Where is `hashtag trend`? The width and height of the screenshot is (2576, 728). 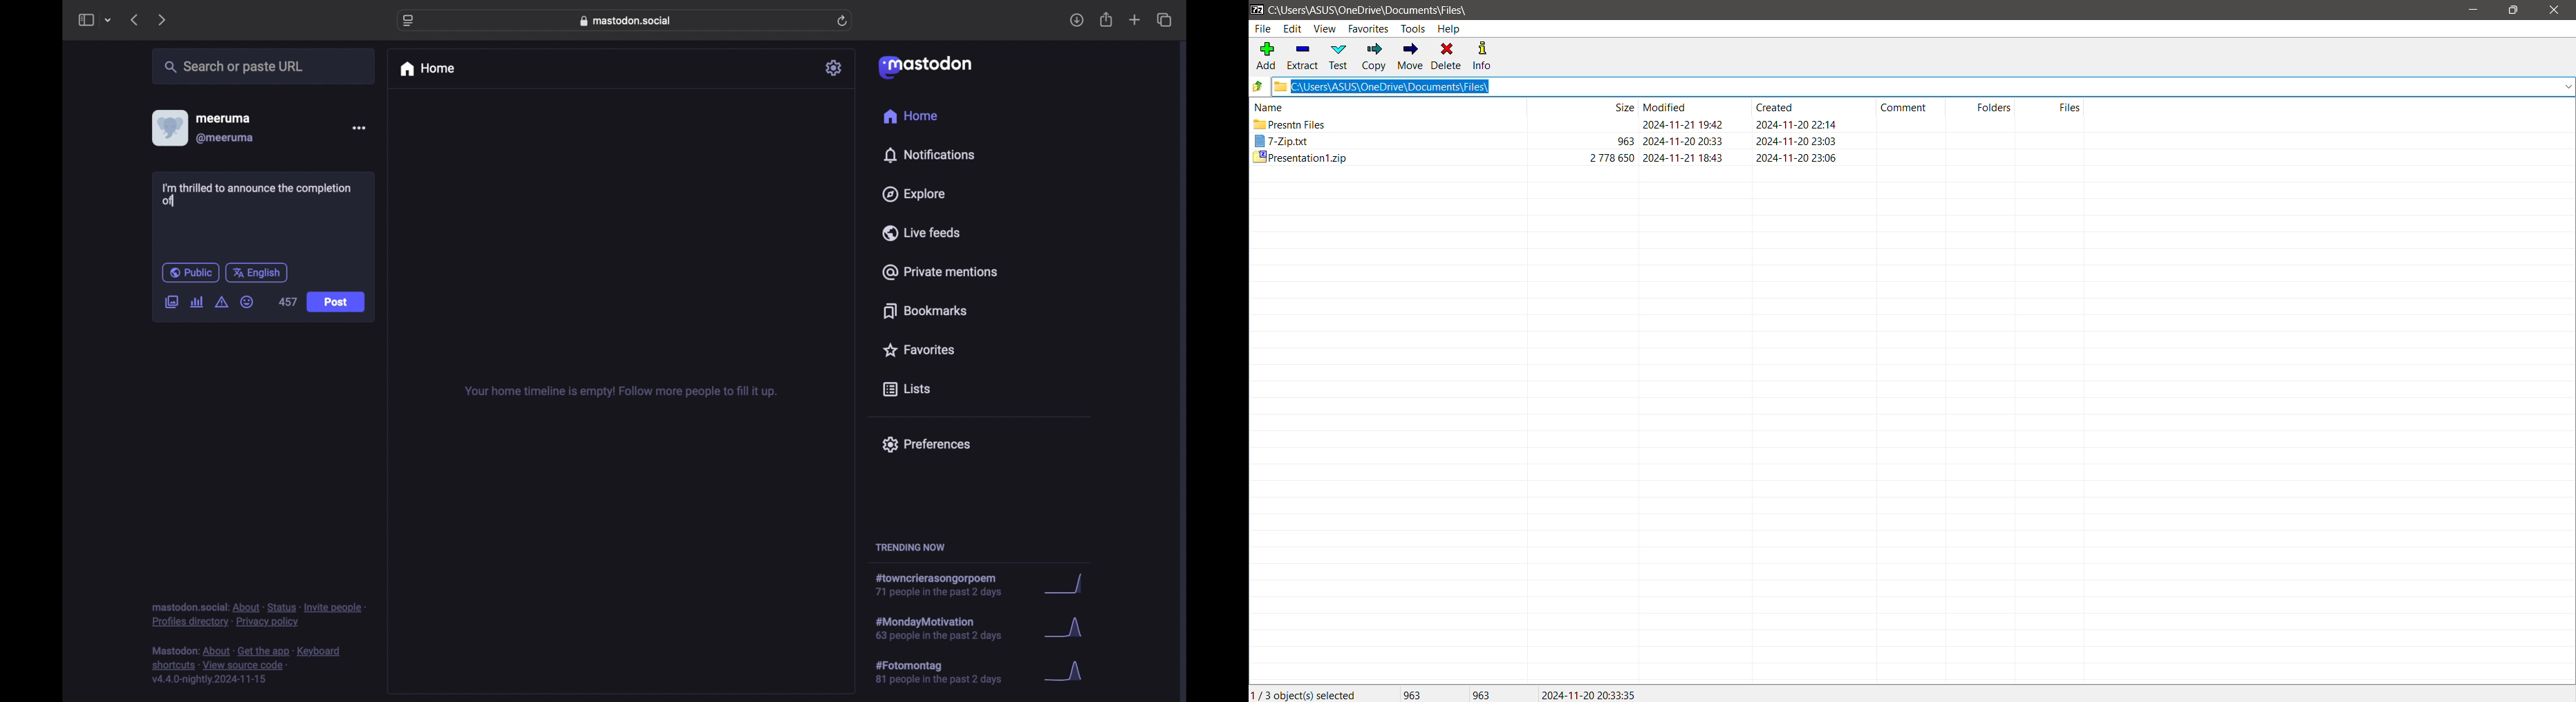 hashtag trend is located at coordinates (948, 671).